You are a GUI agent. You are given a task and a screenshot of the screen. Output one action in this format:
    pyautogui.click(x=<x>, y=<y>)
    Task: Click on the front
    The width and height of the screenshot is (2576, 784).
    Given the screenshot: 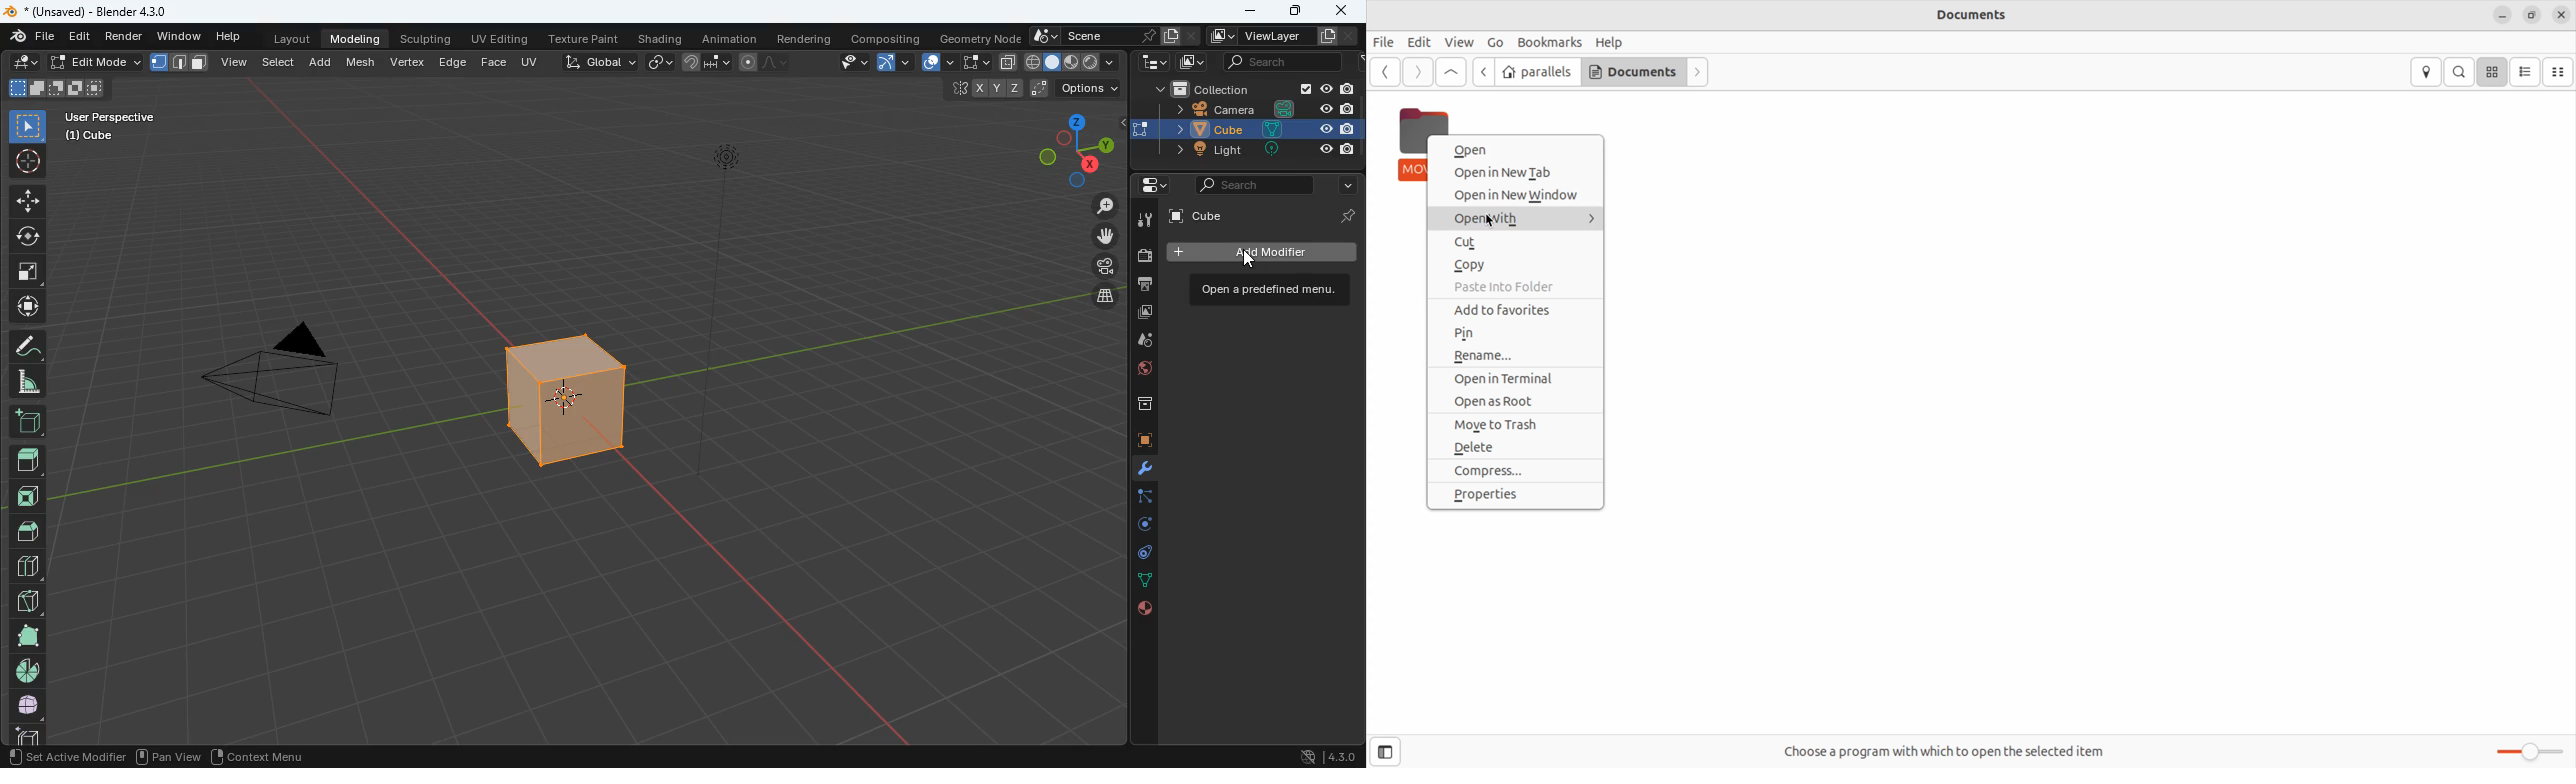 What is the action you would take?
    pyautogui.click(x=28, y=500)
    